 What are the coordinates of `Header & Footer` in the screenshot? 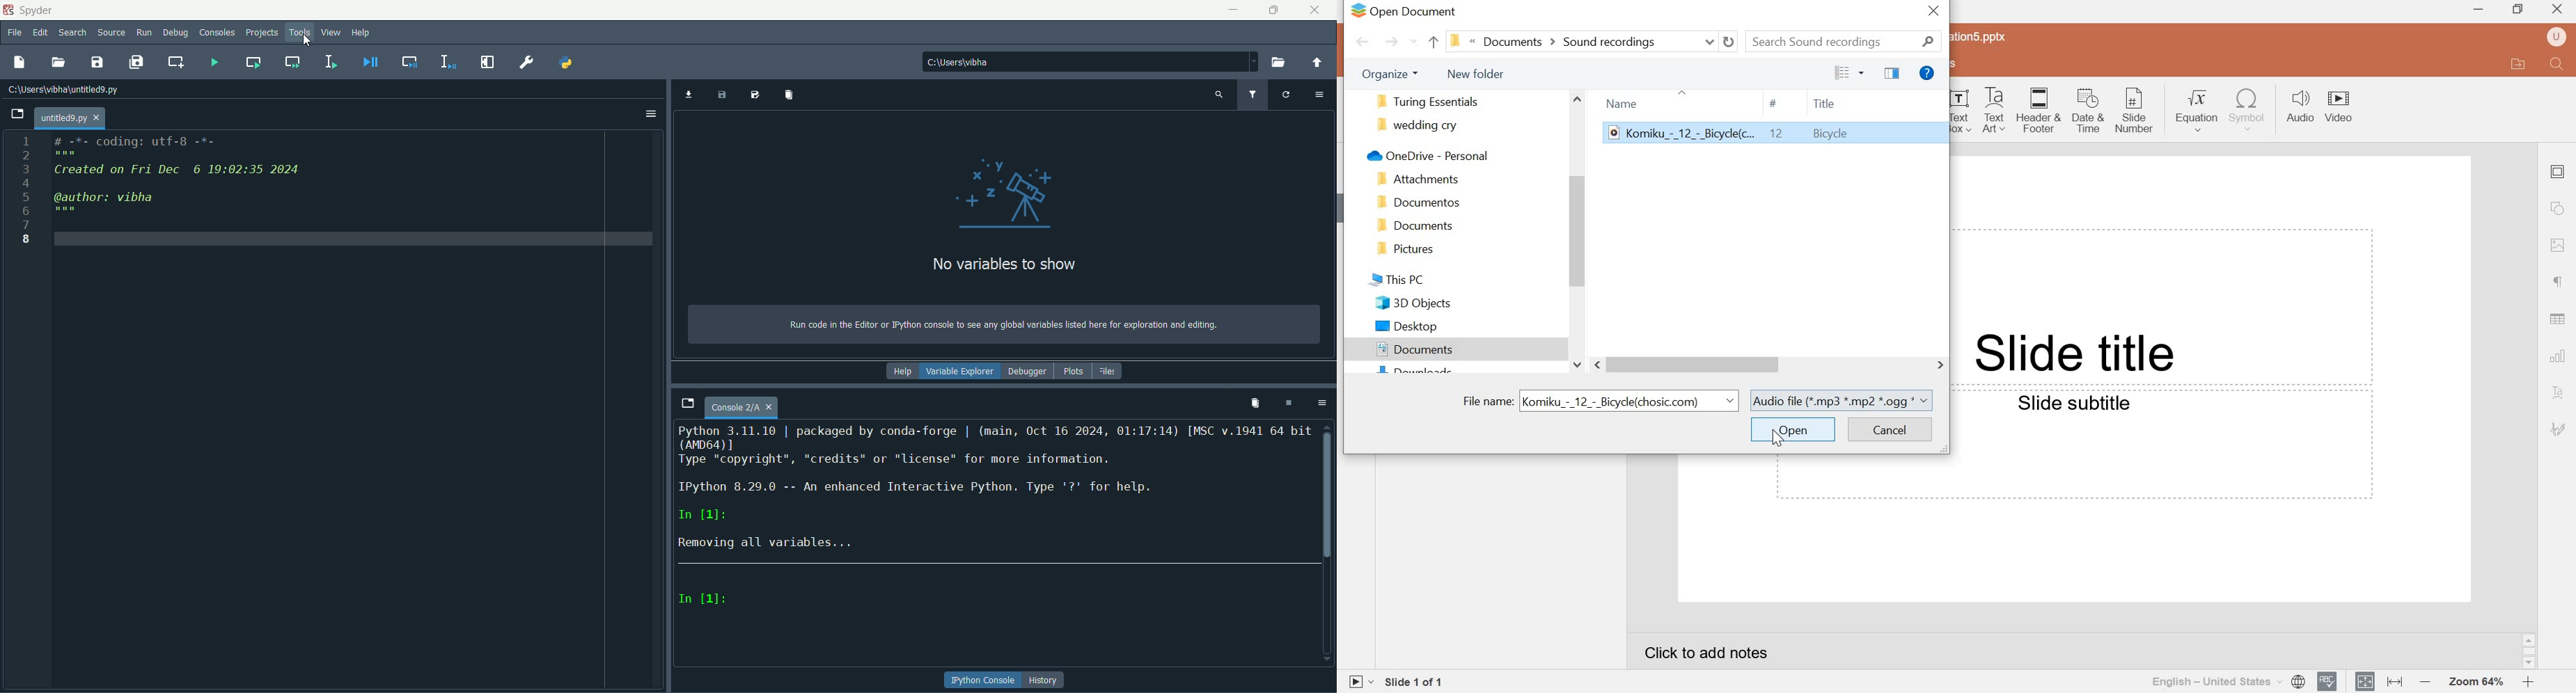 It's located at (2041, 111).